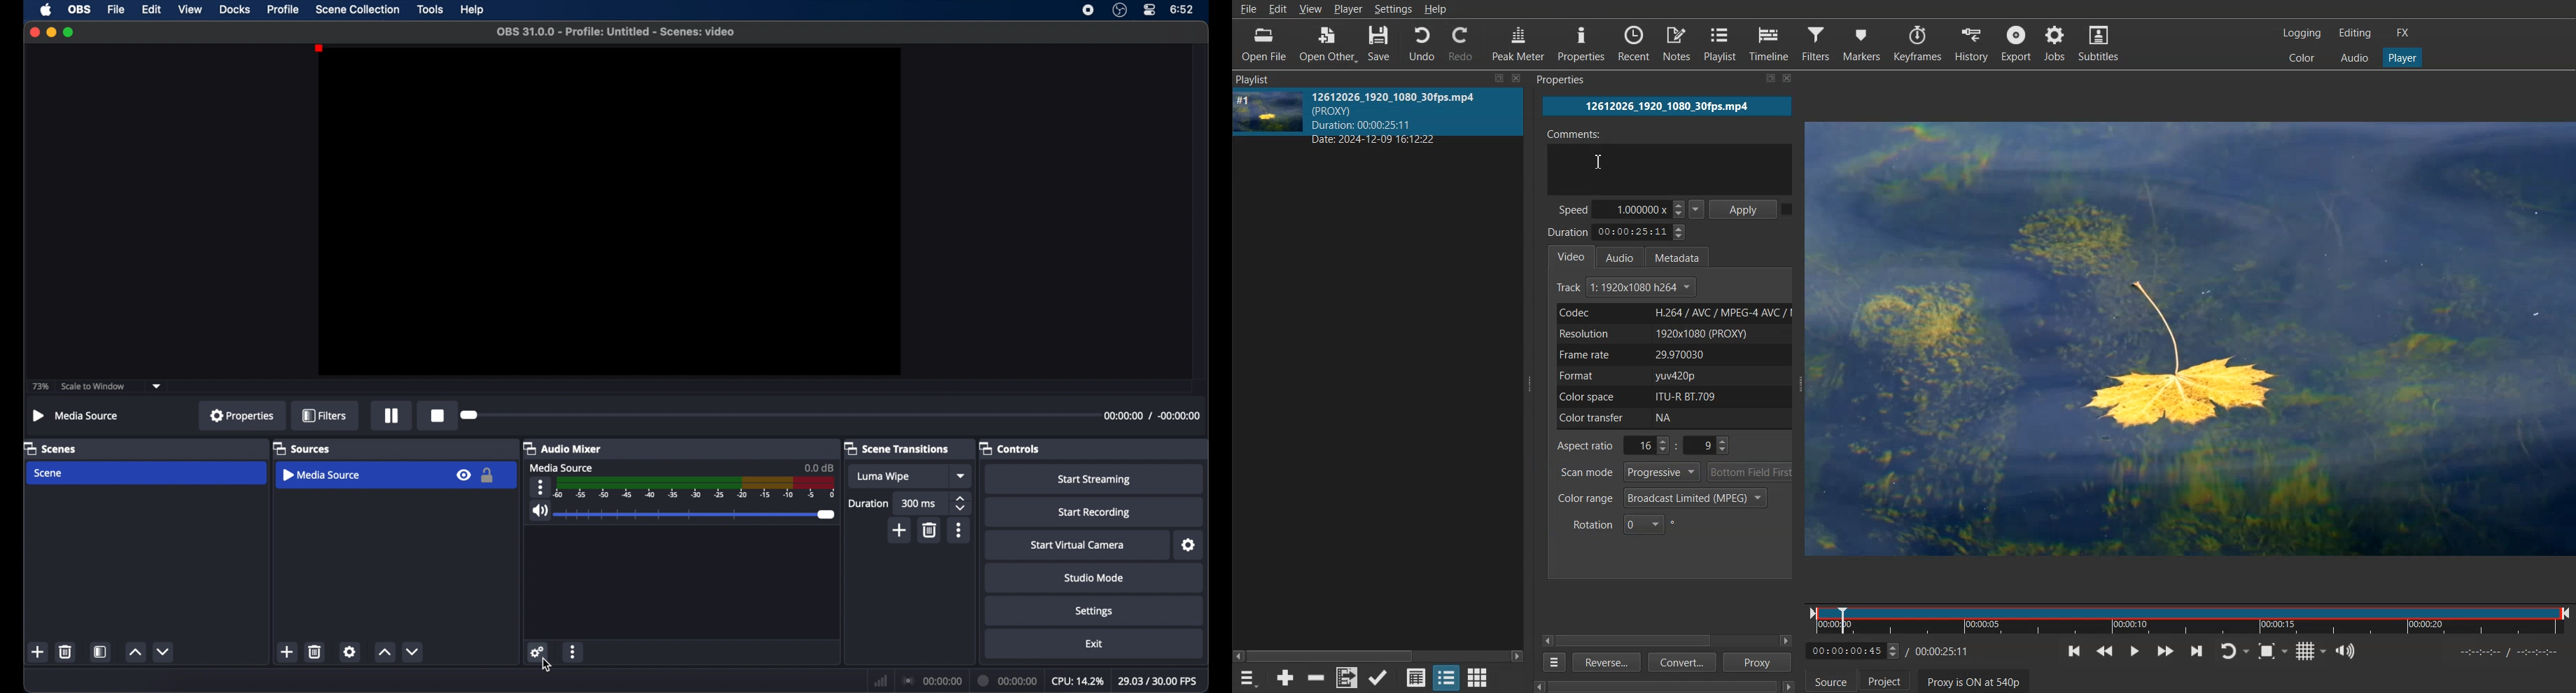 Image resolution: width=2576 pixels, height=700 pixels. Describe the element at coordinates (1884, 680) in the screenshot. I see `Project` at that location.